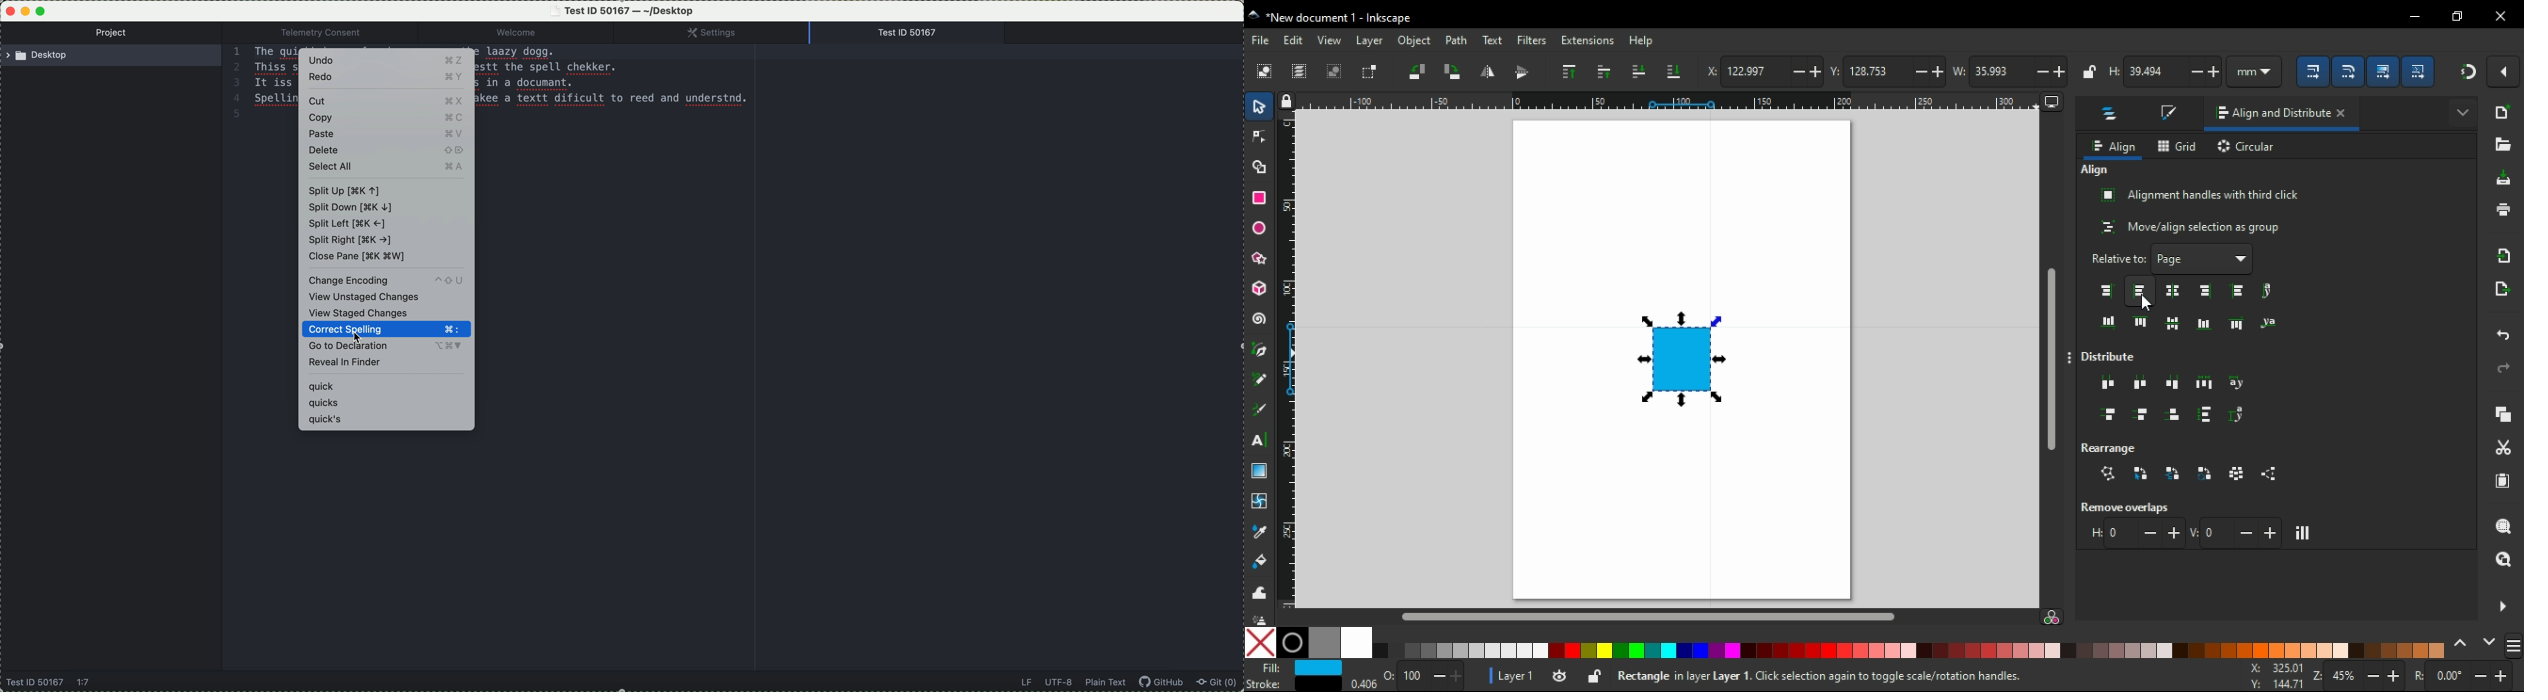  I want to click on randomize centers in both directions, so click(2238, 474).